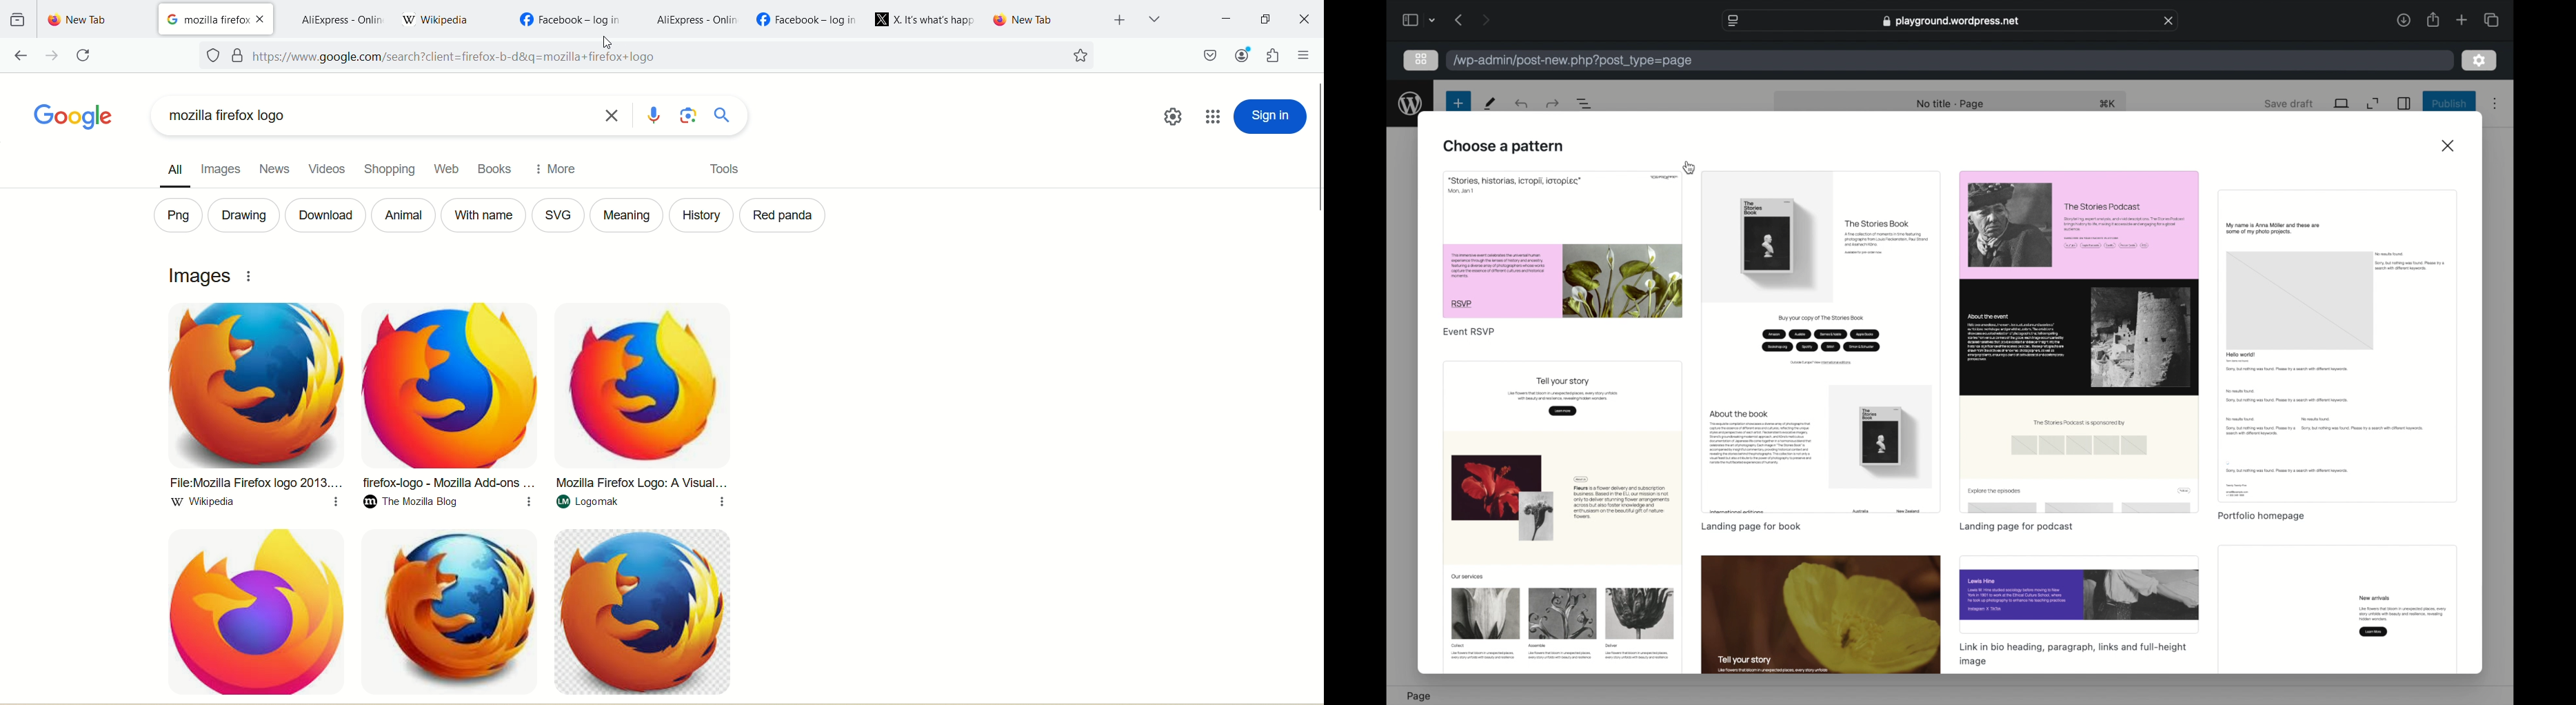  What do you see at coordinates (1302, 54) in the screenshot?
I see `open application menu` at bounding box center [1302, 54].